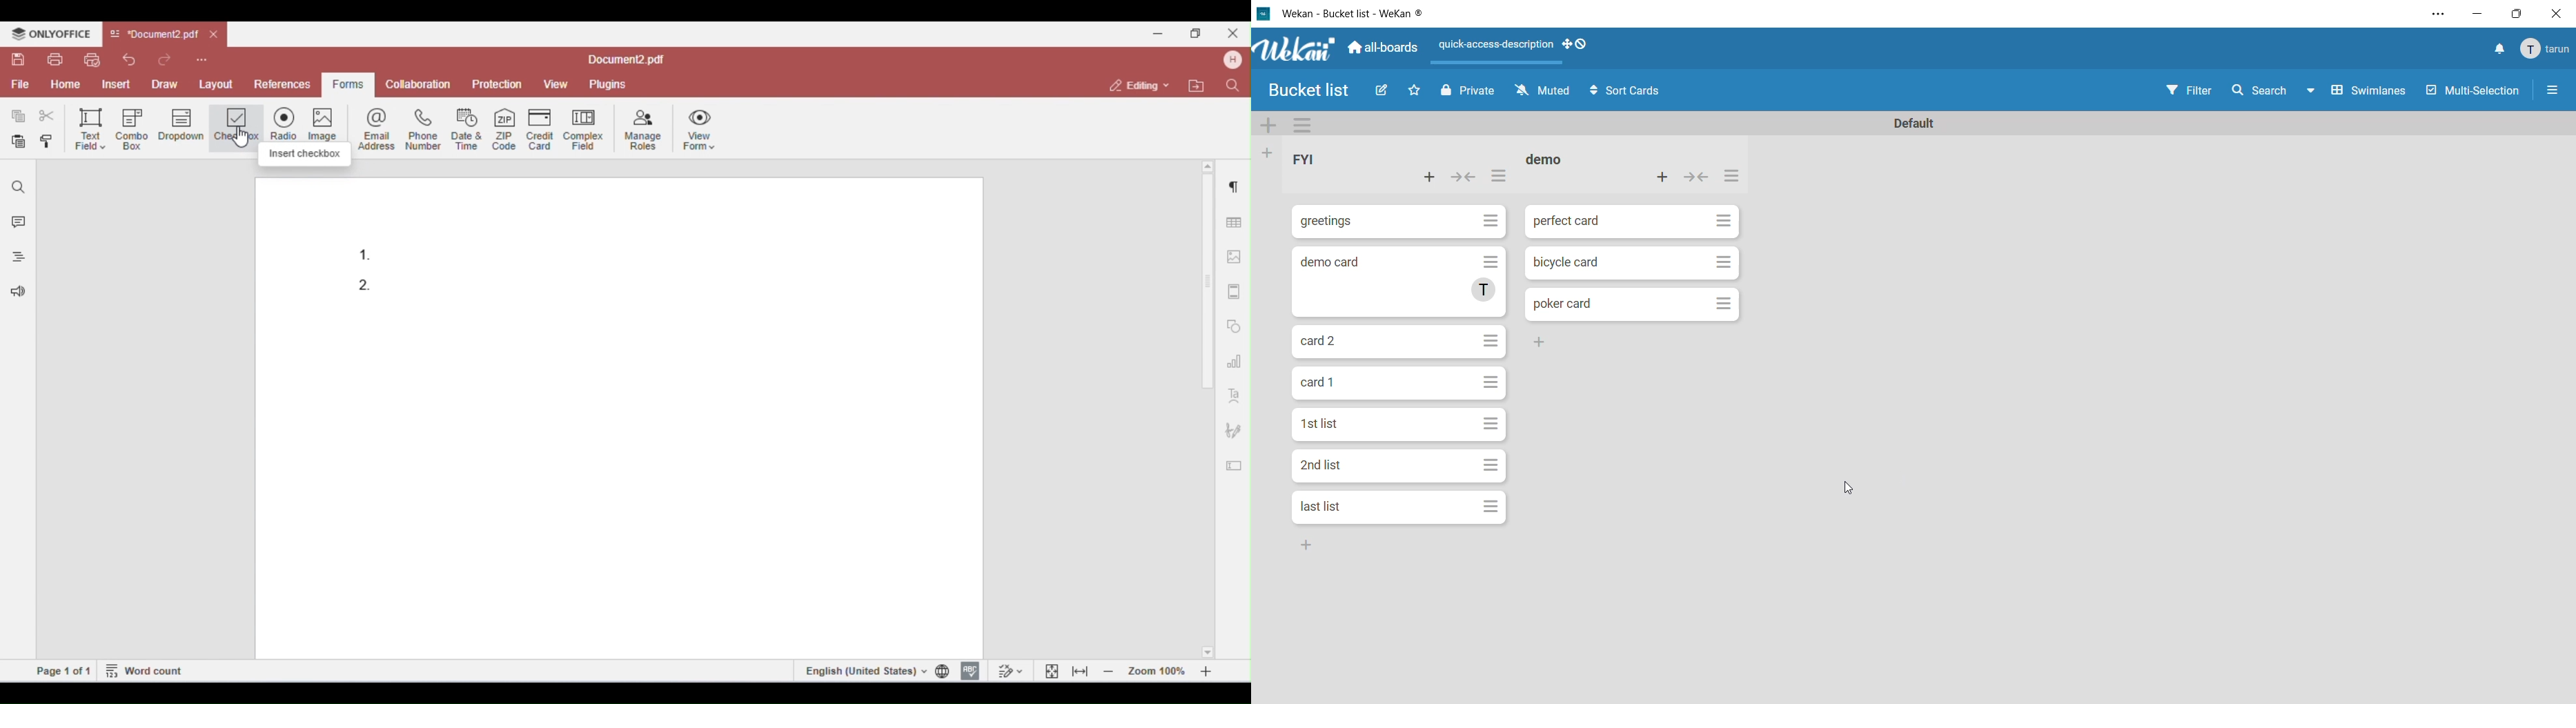  Describe the element at coordinates (2370, 92) in the screenshot. I see `swimlanes` at that location.